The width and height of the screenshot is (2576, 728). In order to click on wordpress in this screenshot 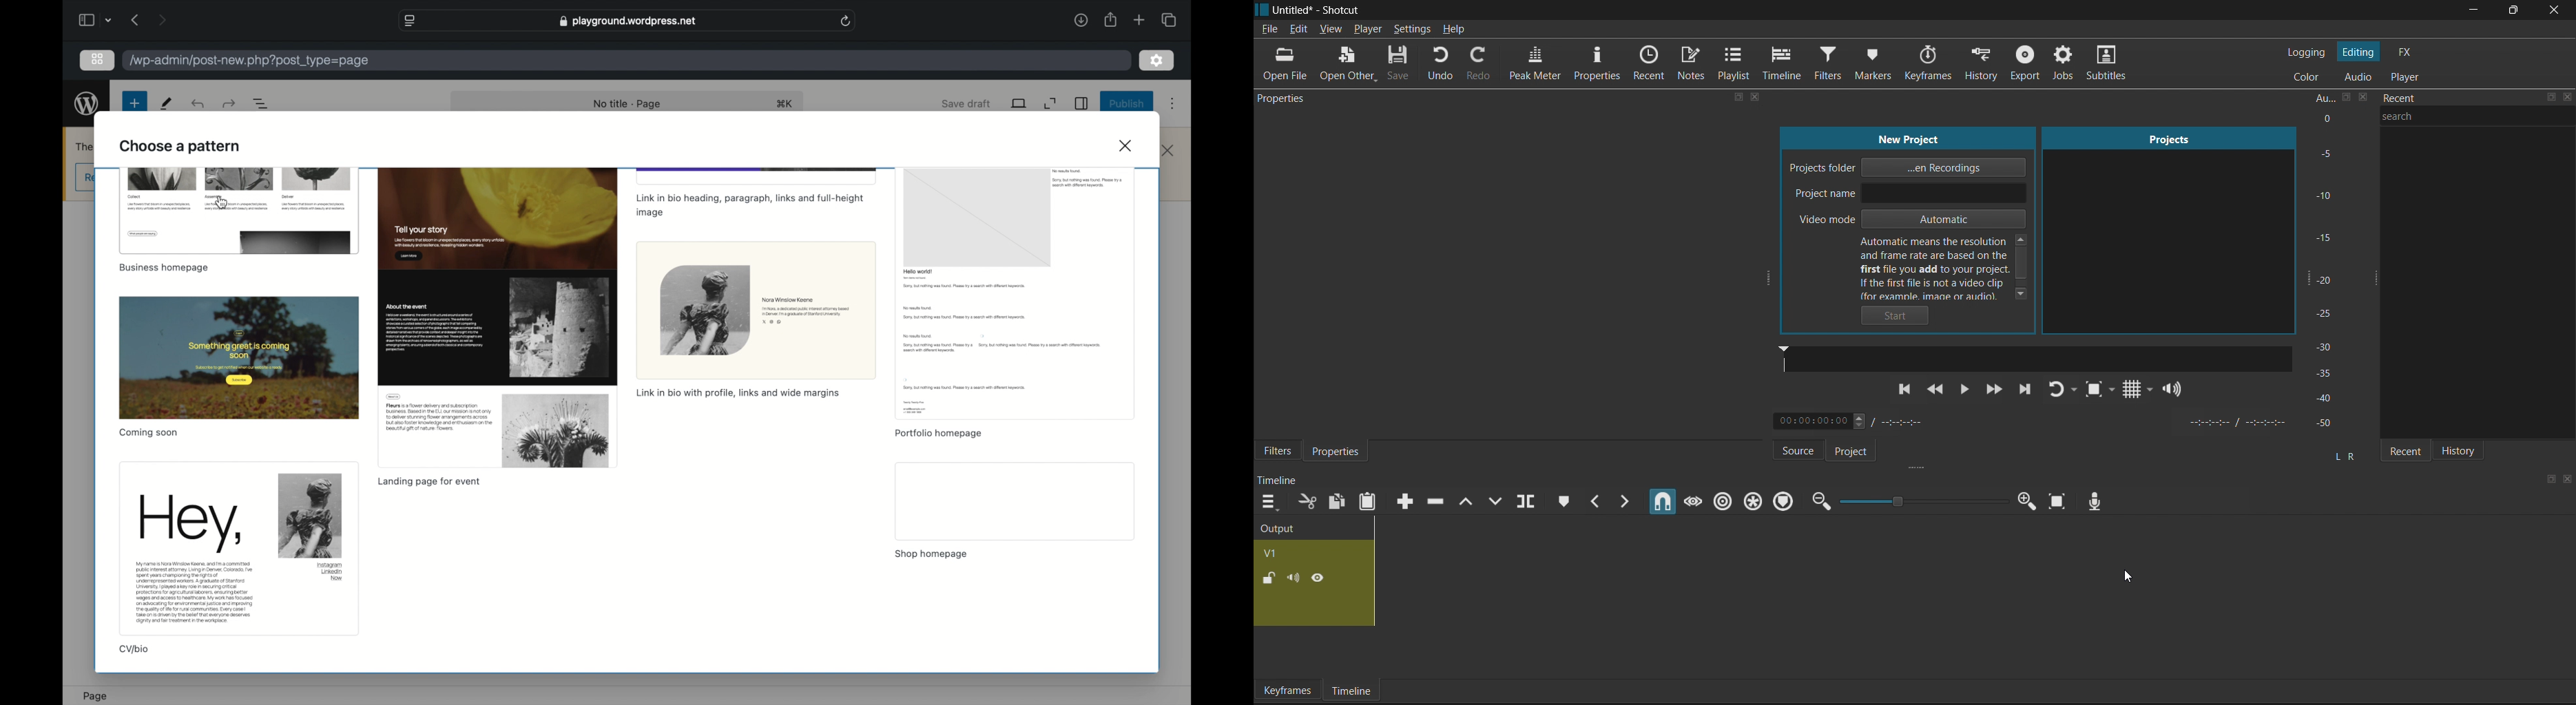, I will do `click(87, 104)`.